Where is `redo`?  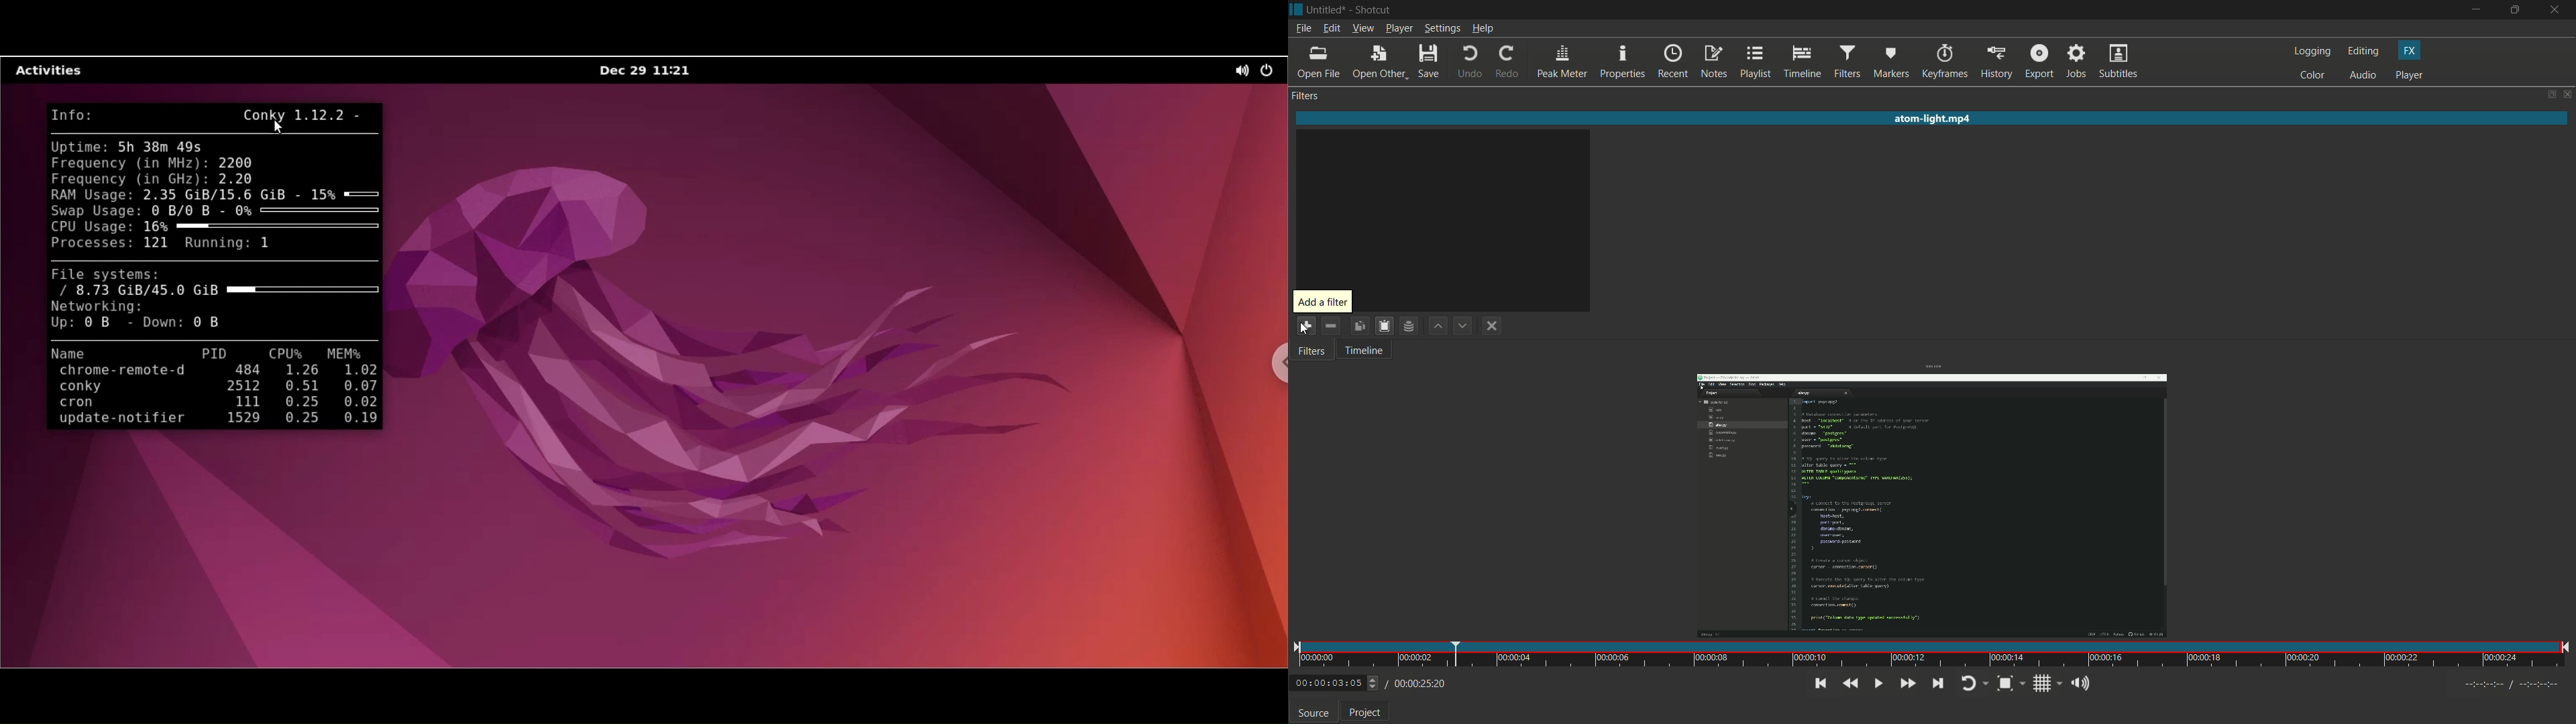
redo is located at coordinates (1508, 62).